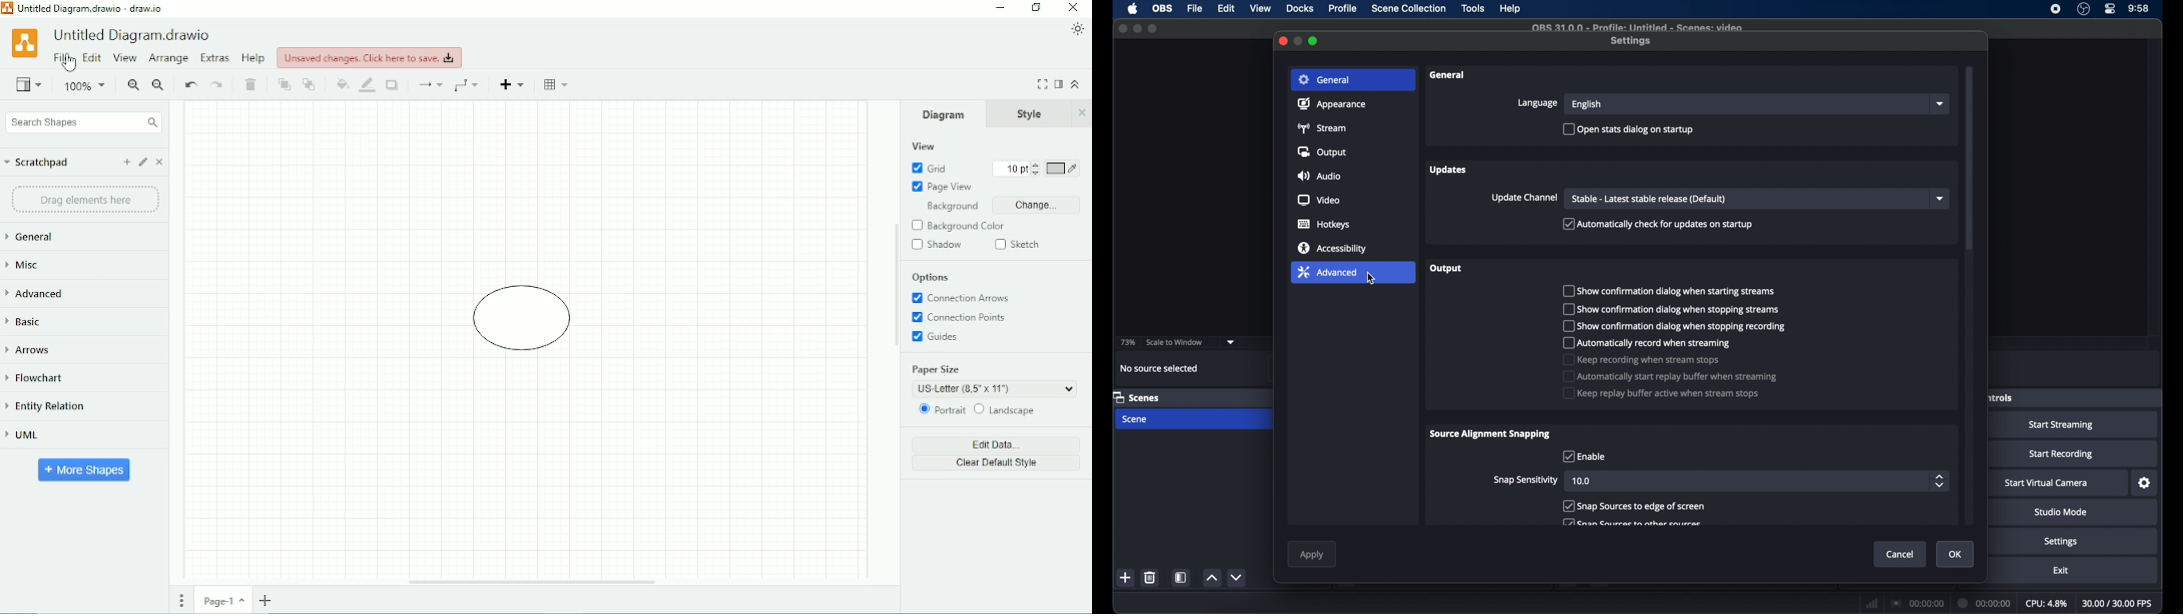  What do you see at coordinates (1299, 41) in the screenshot?
I see `minimize` at bounding box center [1299, 41].